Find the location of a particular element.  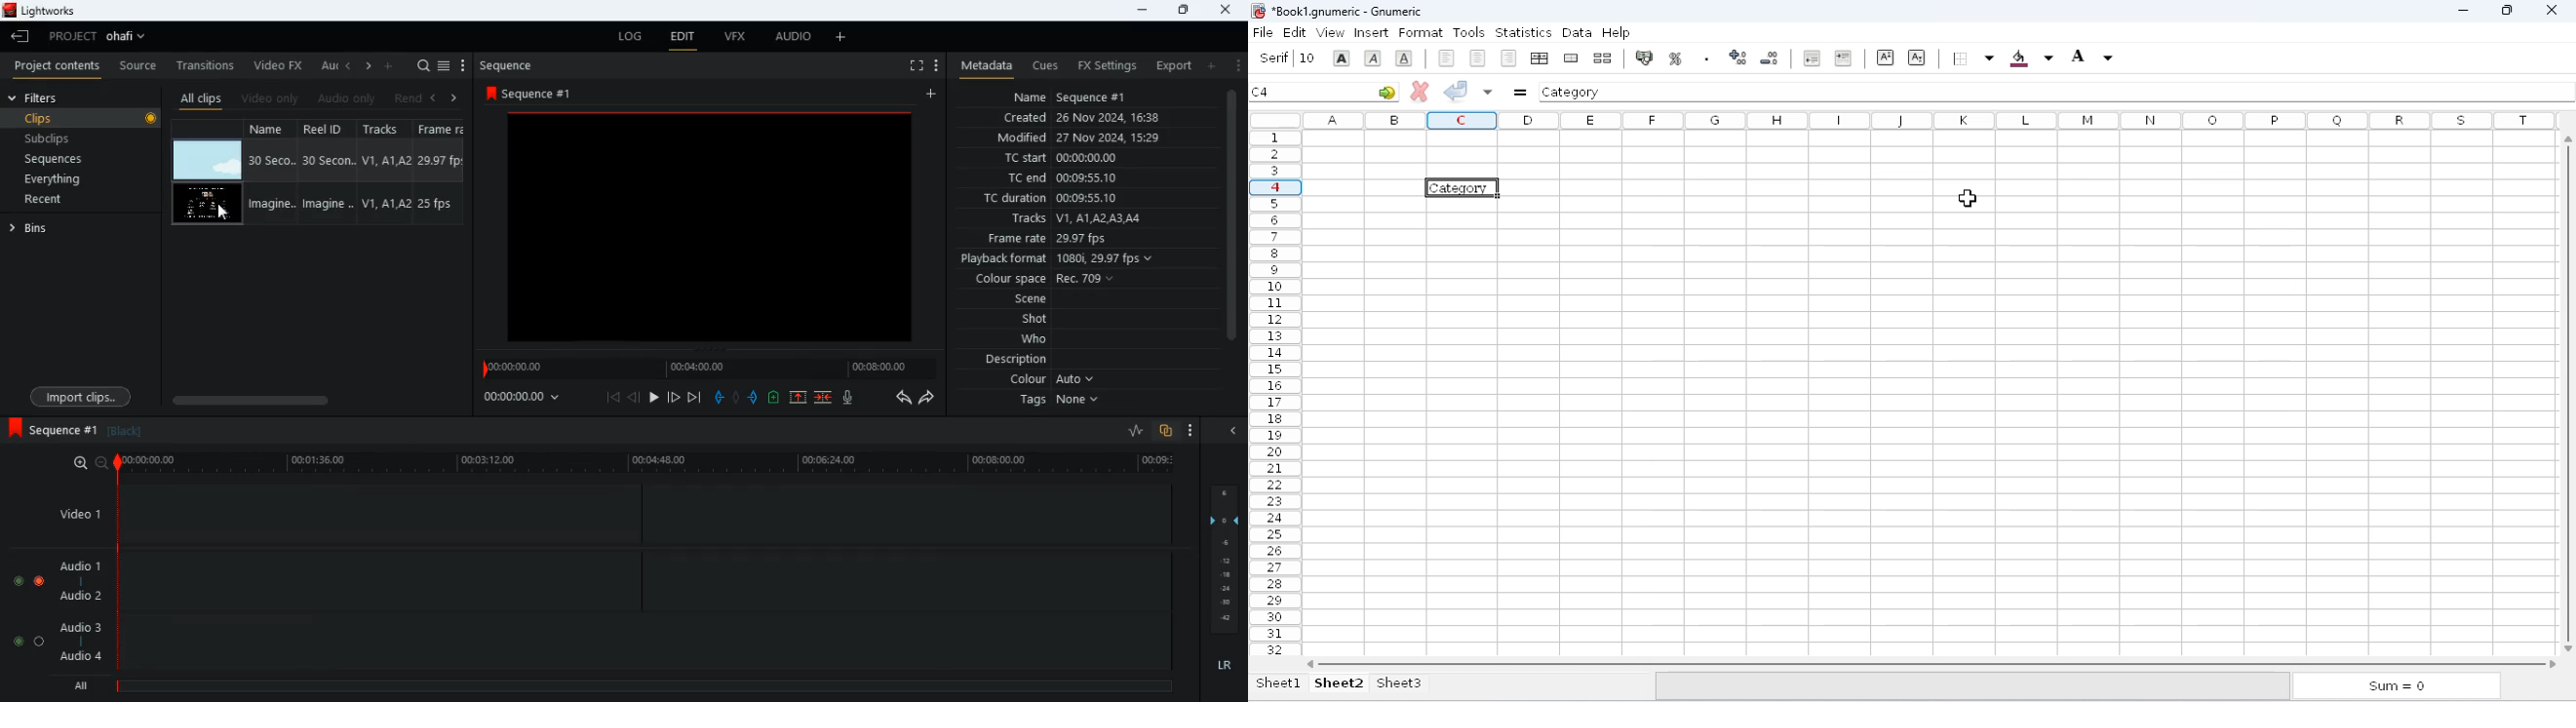

edit is located at coordinates (1293, 31).